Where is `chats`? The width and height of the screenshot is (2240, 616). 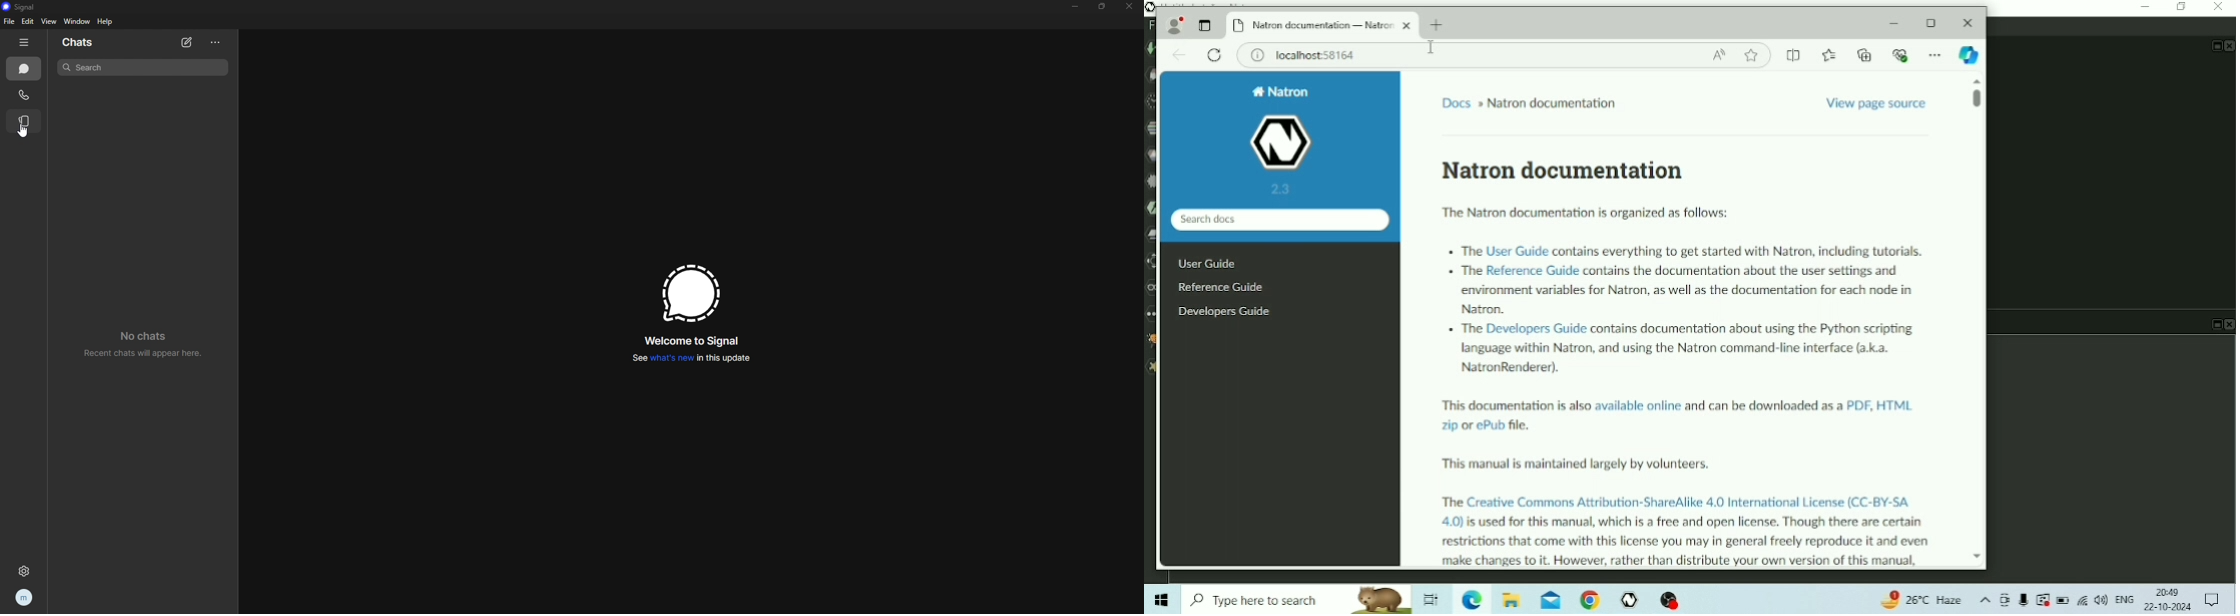 chats is located at coordinates (89, 42).